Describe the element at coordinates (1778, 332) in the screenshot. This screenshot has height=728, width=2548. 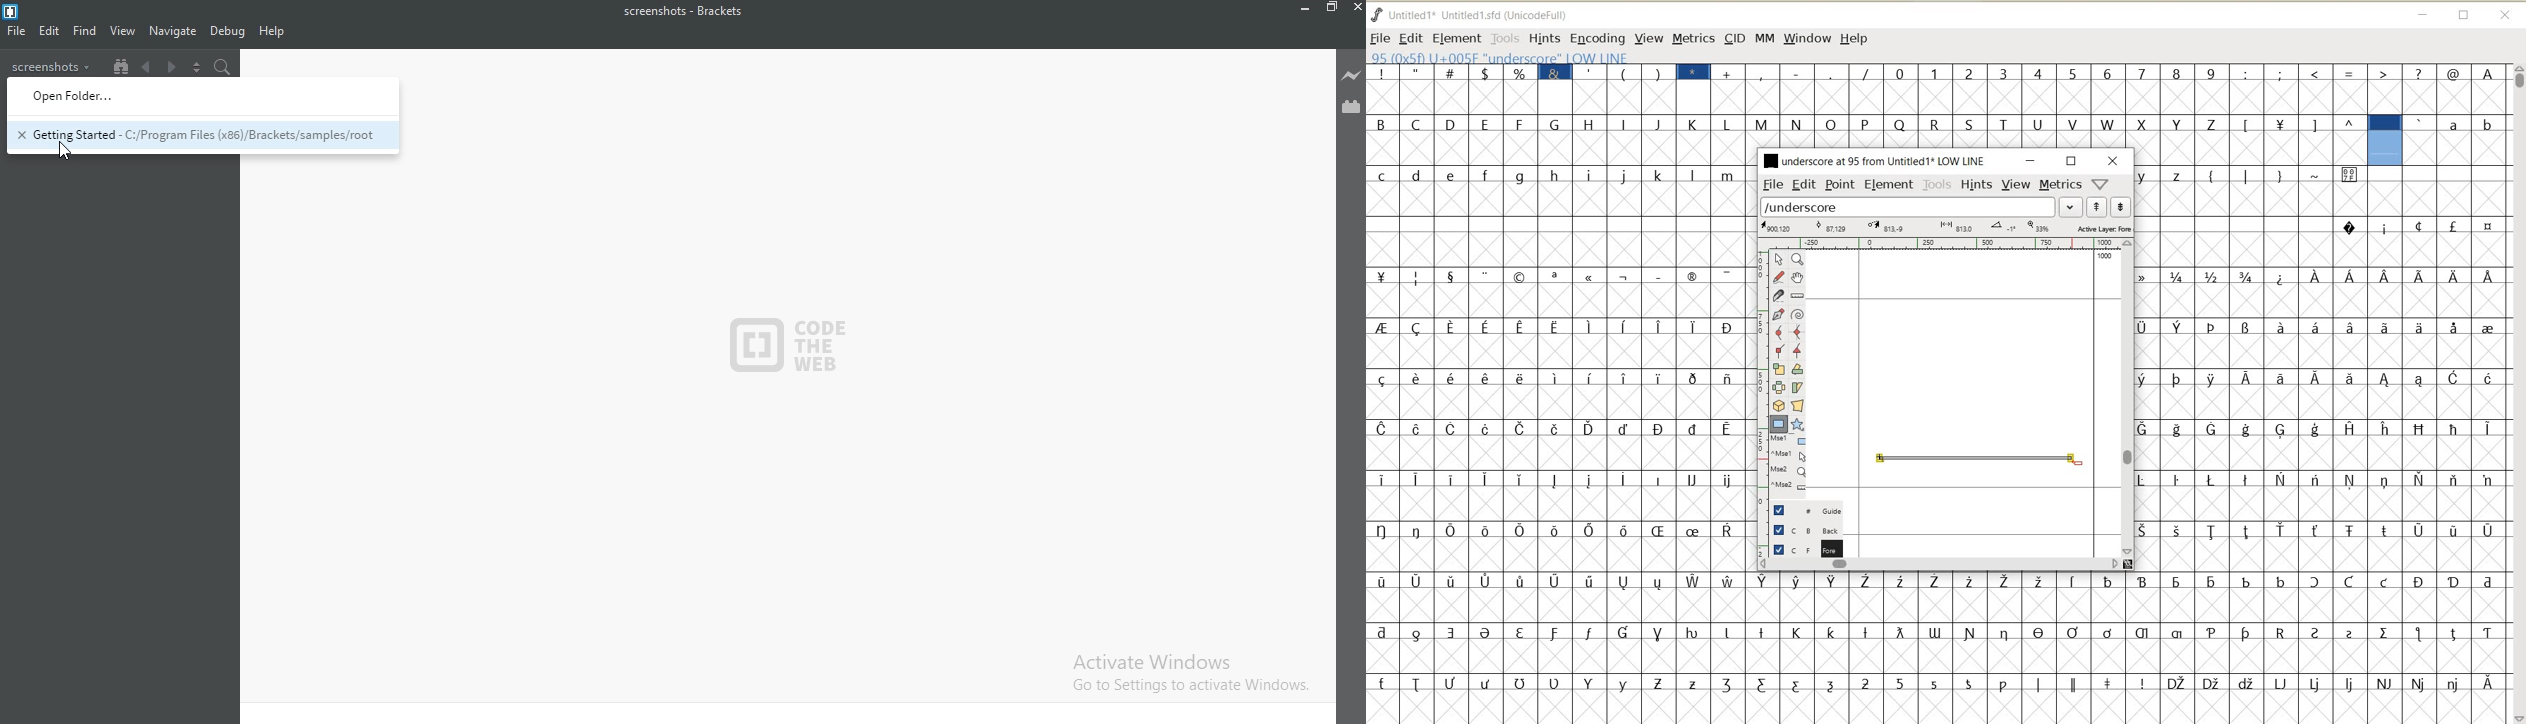
I see `add a curve point` at that location.